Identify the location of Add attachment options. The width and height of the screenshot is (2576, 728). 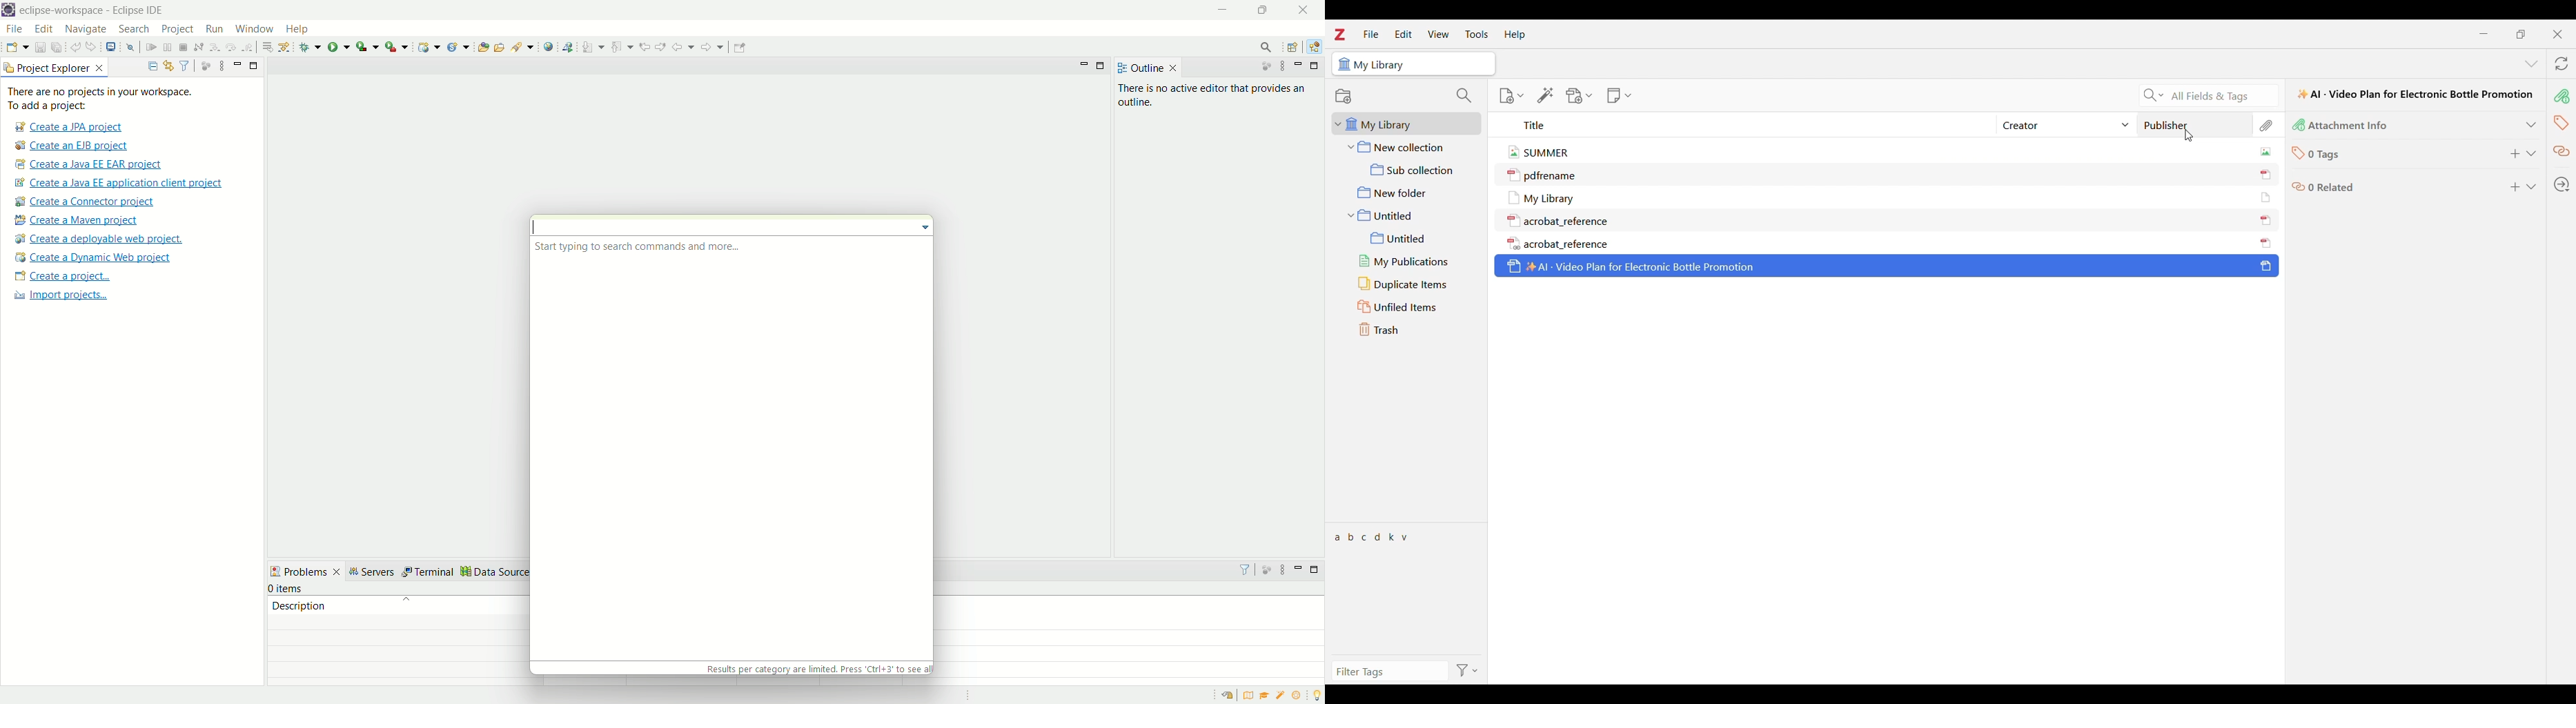
(1579, 96).